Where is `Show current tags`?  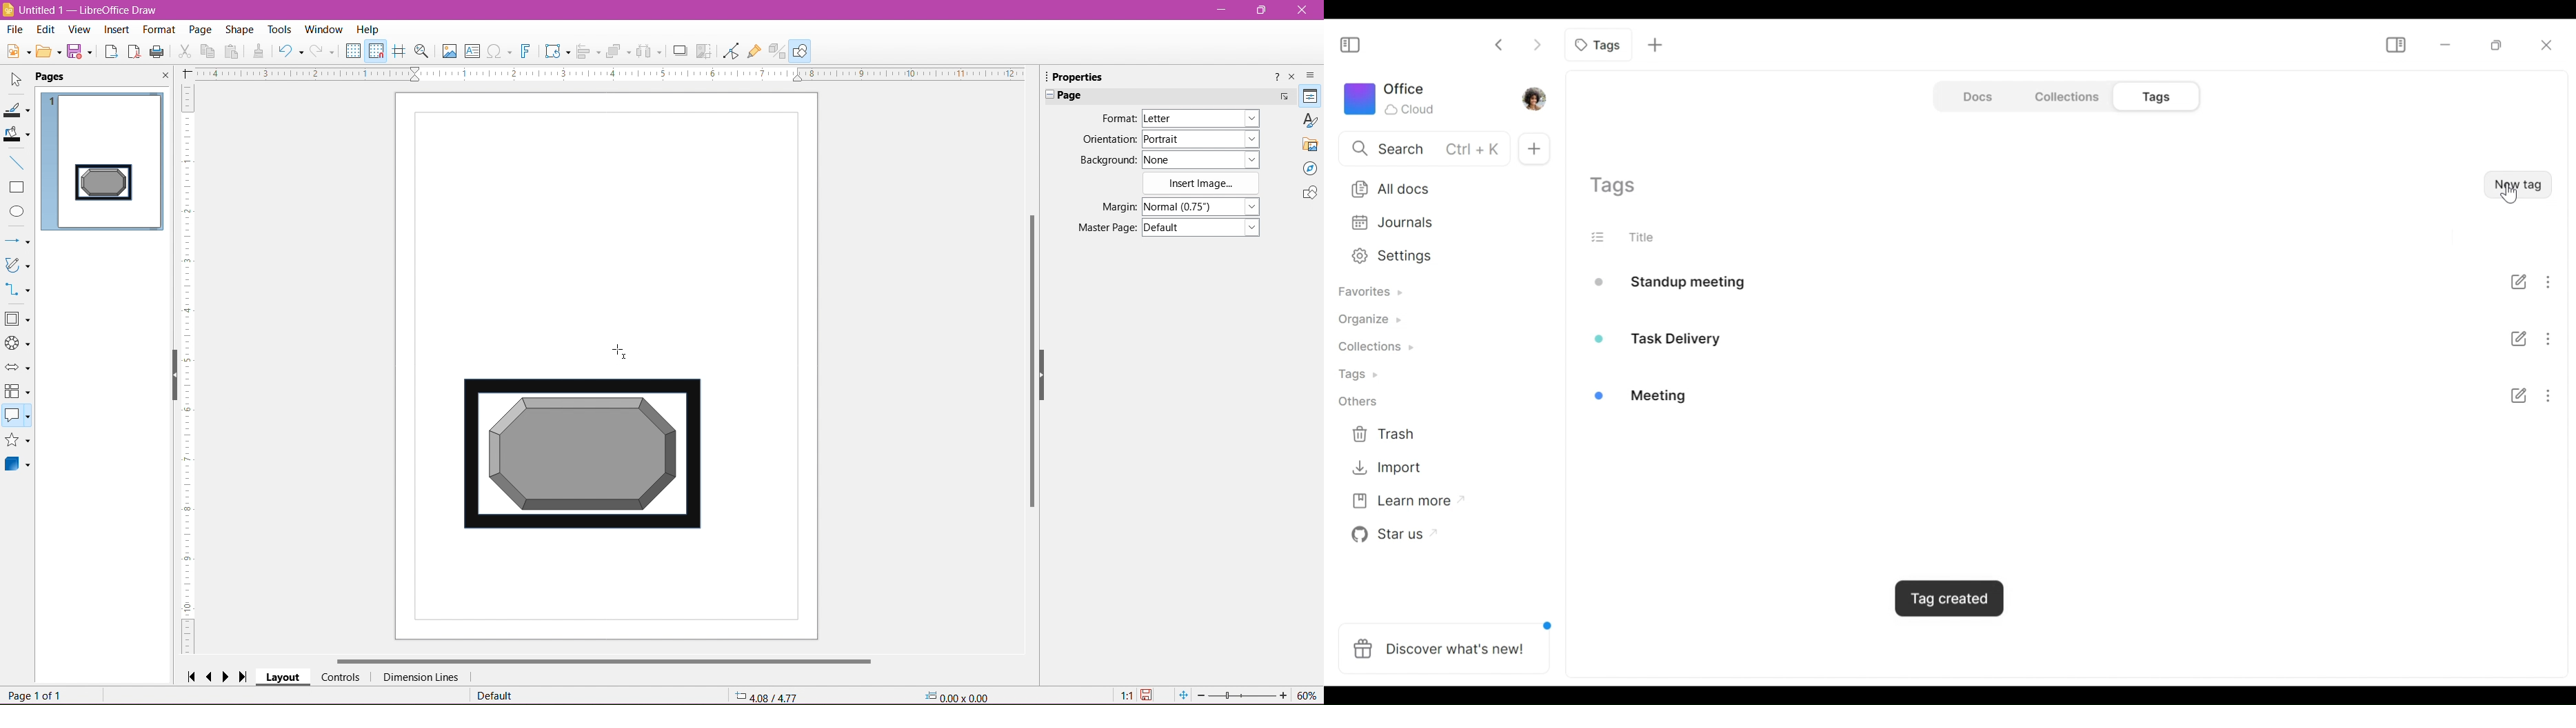
Show current tags is located at coordinates (1617, 187).